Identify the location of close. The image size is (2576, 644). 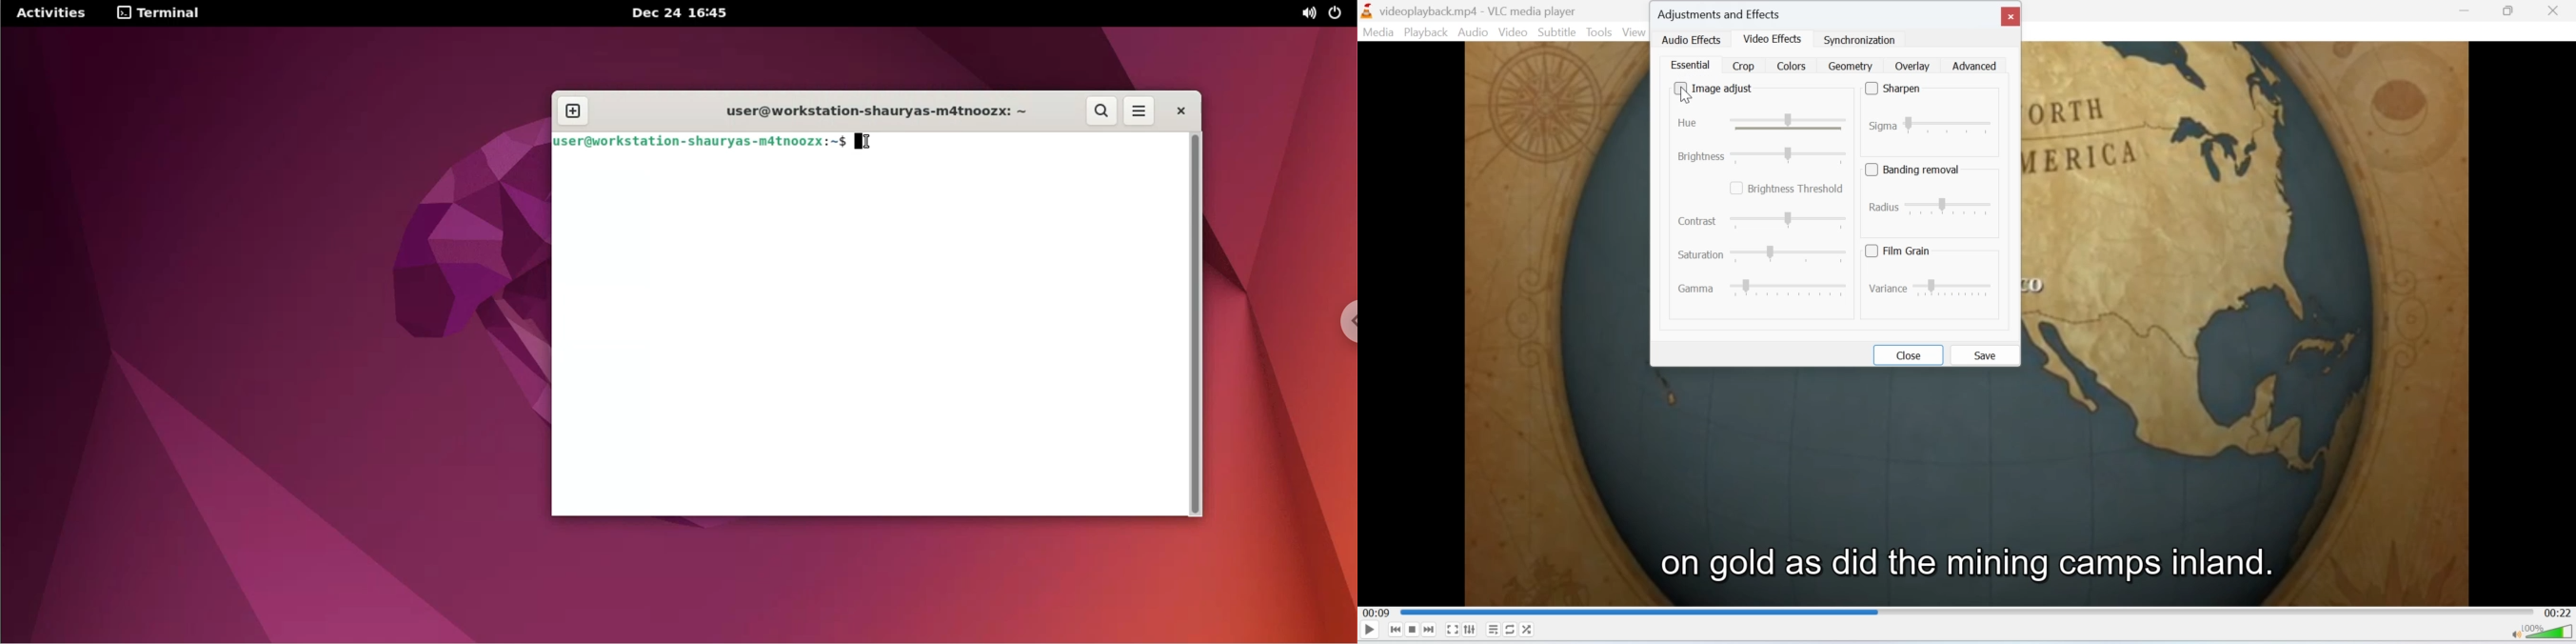
(2011, 16).